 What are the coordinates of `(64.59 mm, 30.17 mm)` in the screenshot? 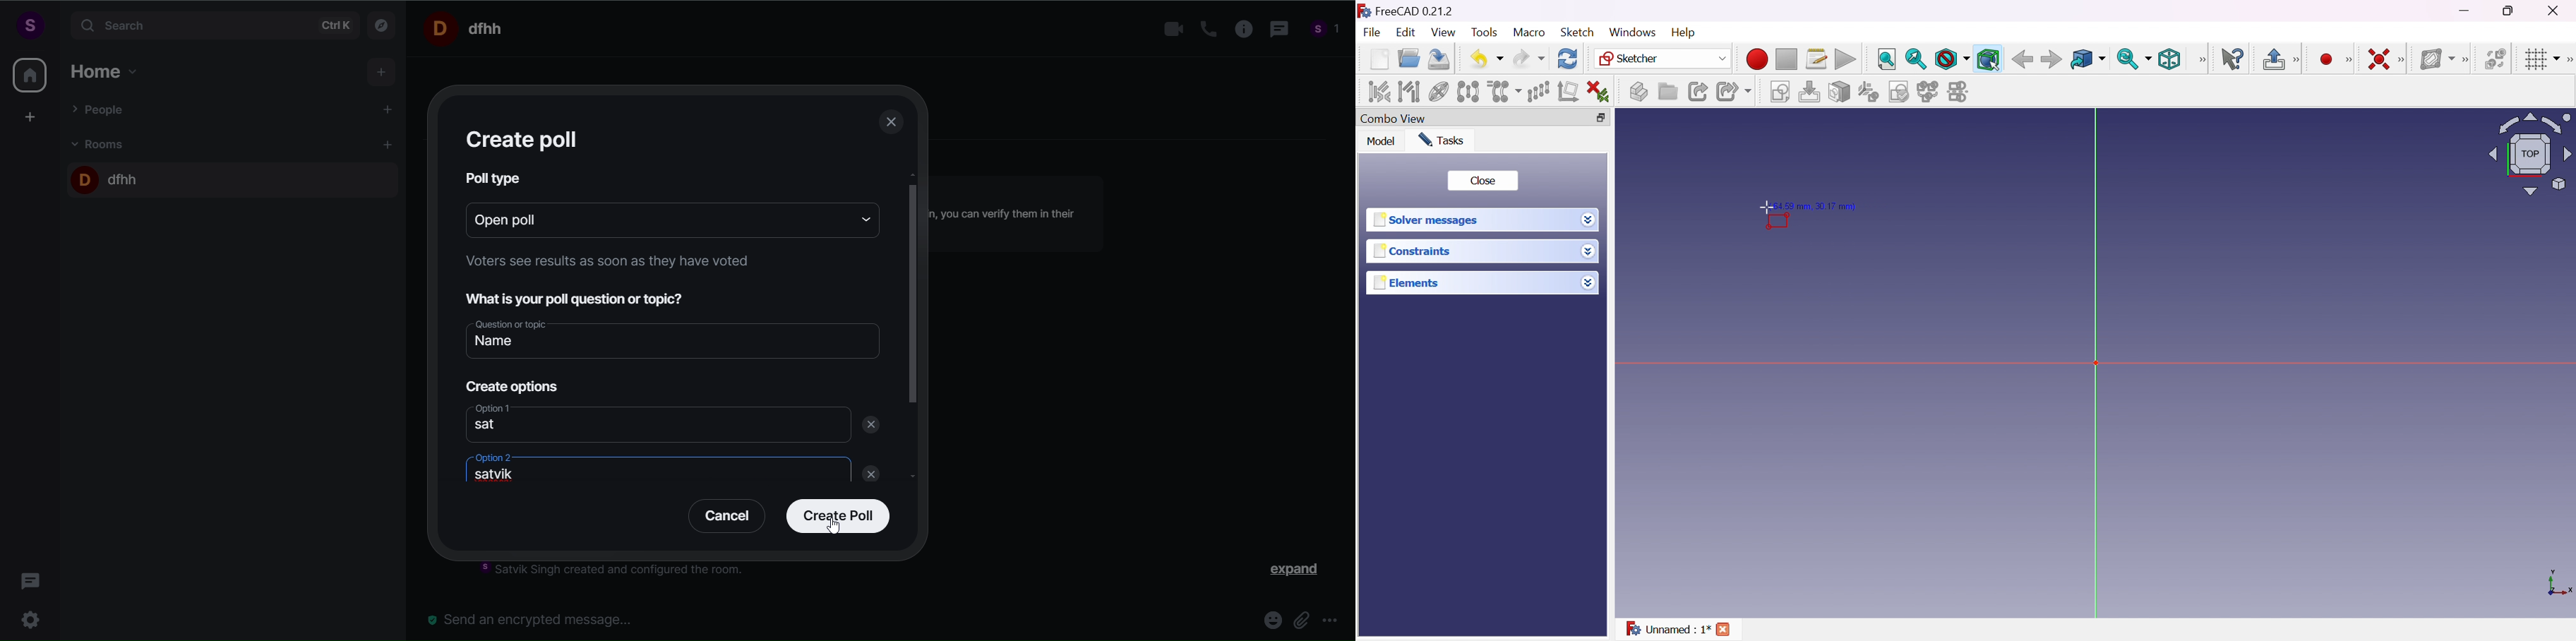 It's located at (1816, 205).